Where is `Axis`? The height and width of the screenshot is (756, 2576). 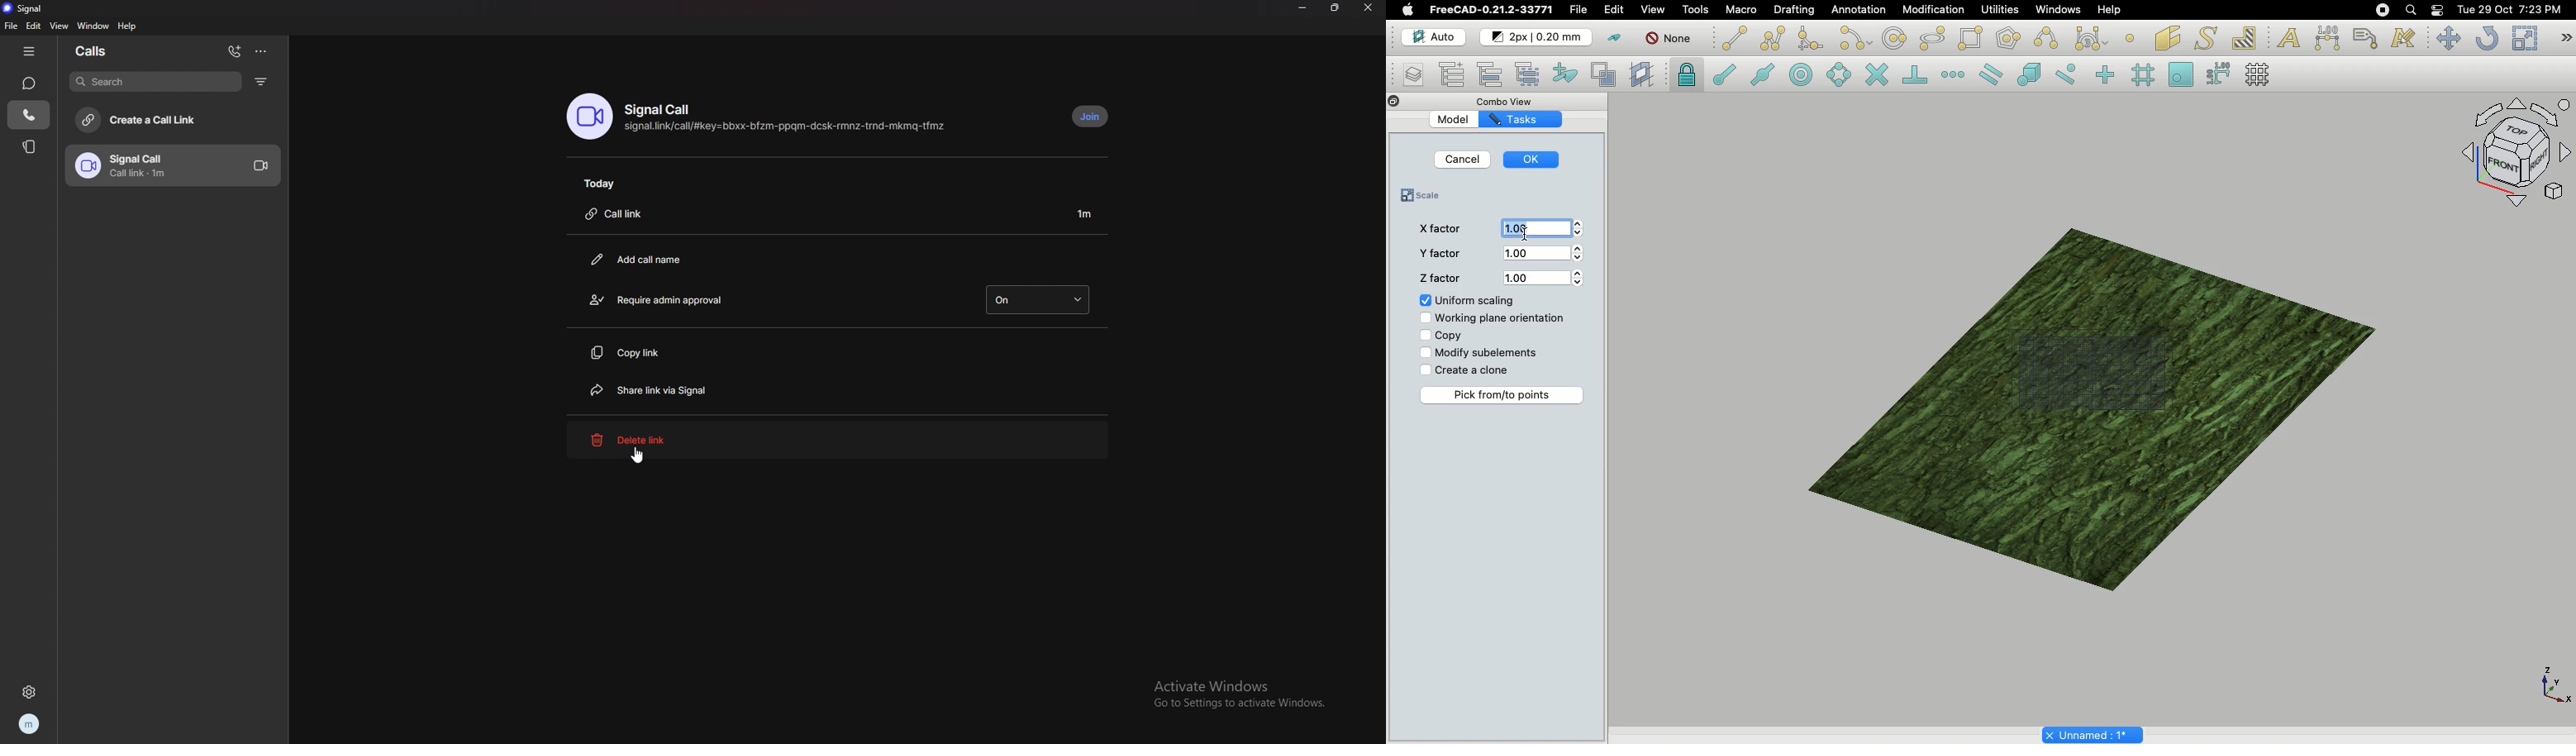
Axis is located at coordinates (2553, 684).